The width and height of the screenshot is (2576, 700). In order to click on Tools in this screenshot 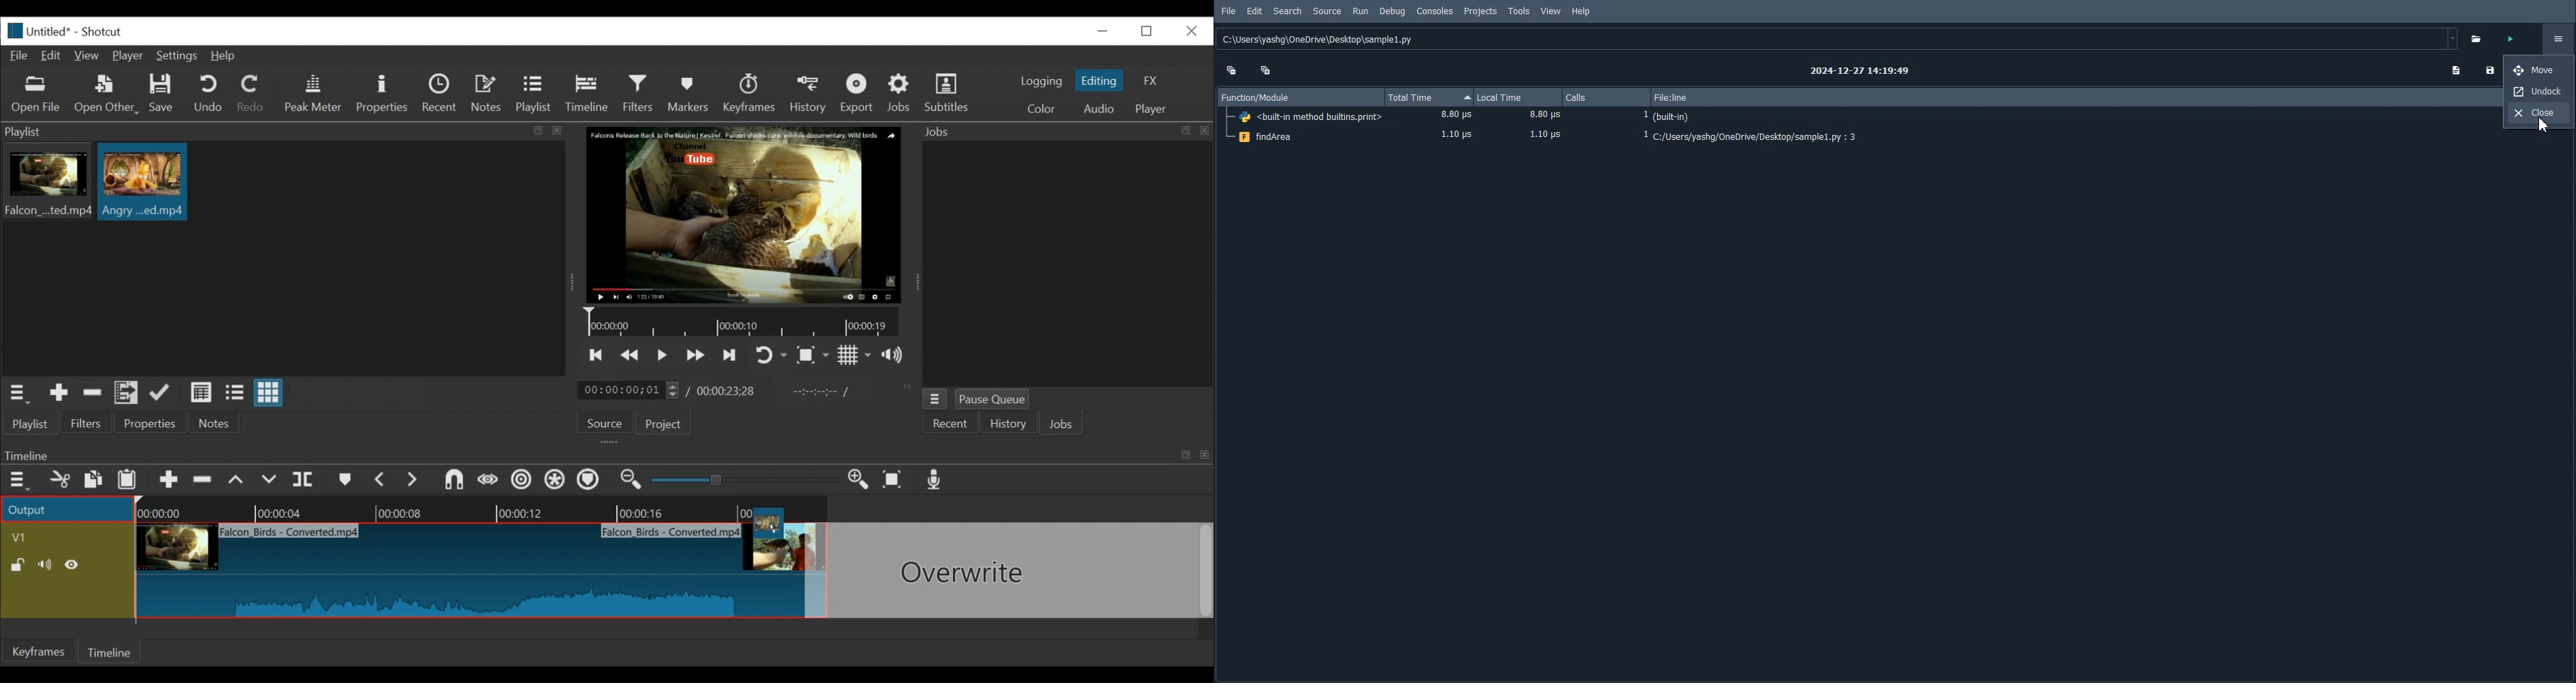, I will do `click(1519, 11)`.